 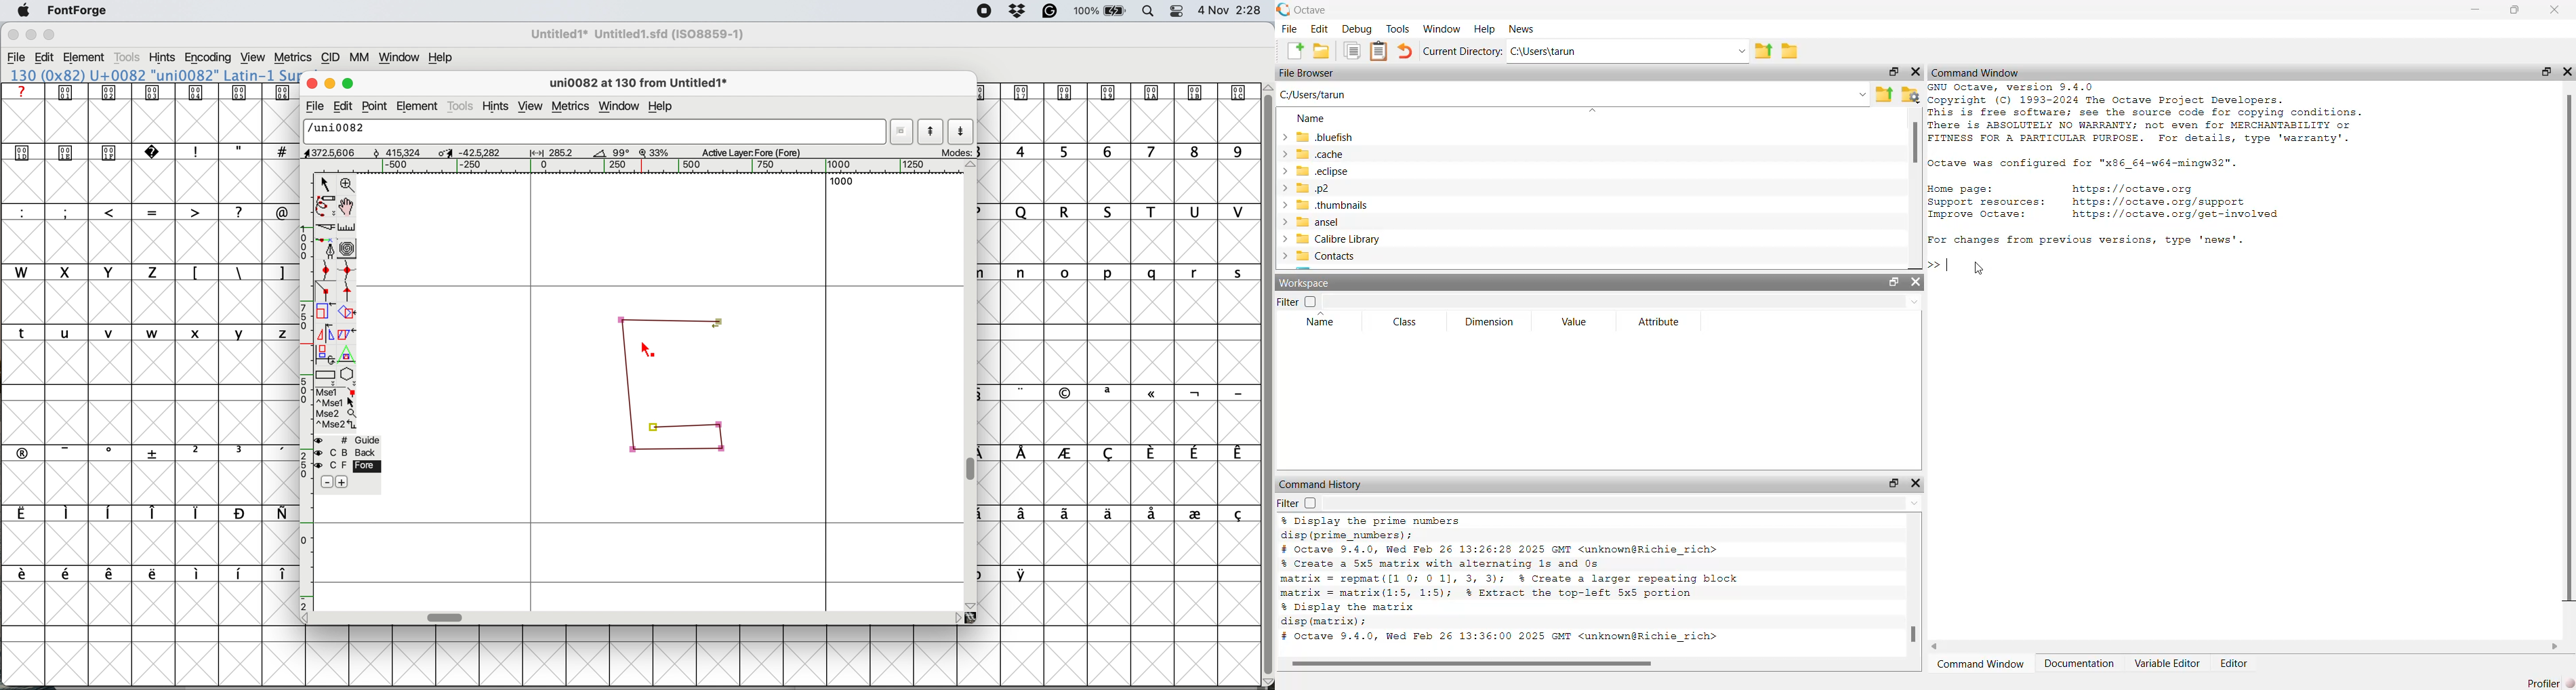 I want to click on corner points connected, so click(x=630, y=386).